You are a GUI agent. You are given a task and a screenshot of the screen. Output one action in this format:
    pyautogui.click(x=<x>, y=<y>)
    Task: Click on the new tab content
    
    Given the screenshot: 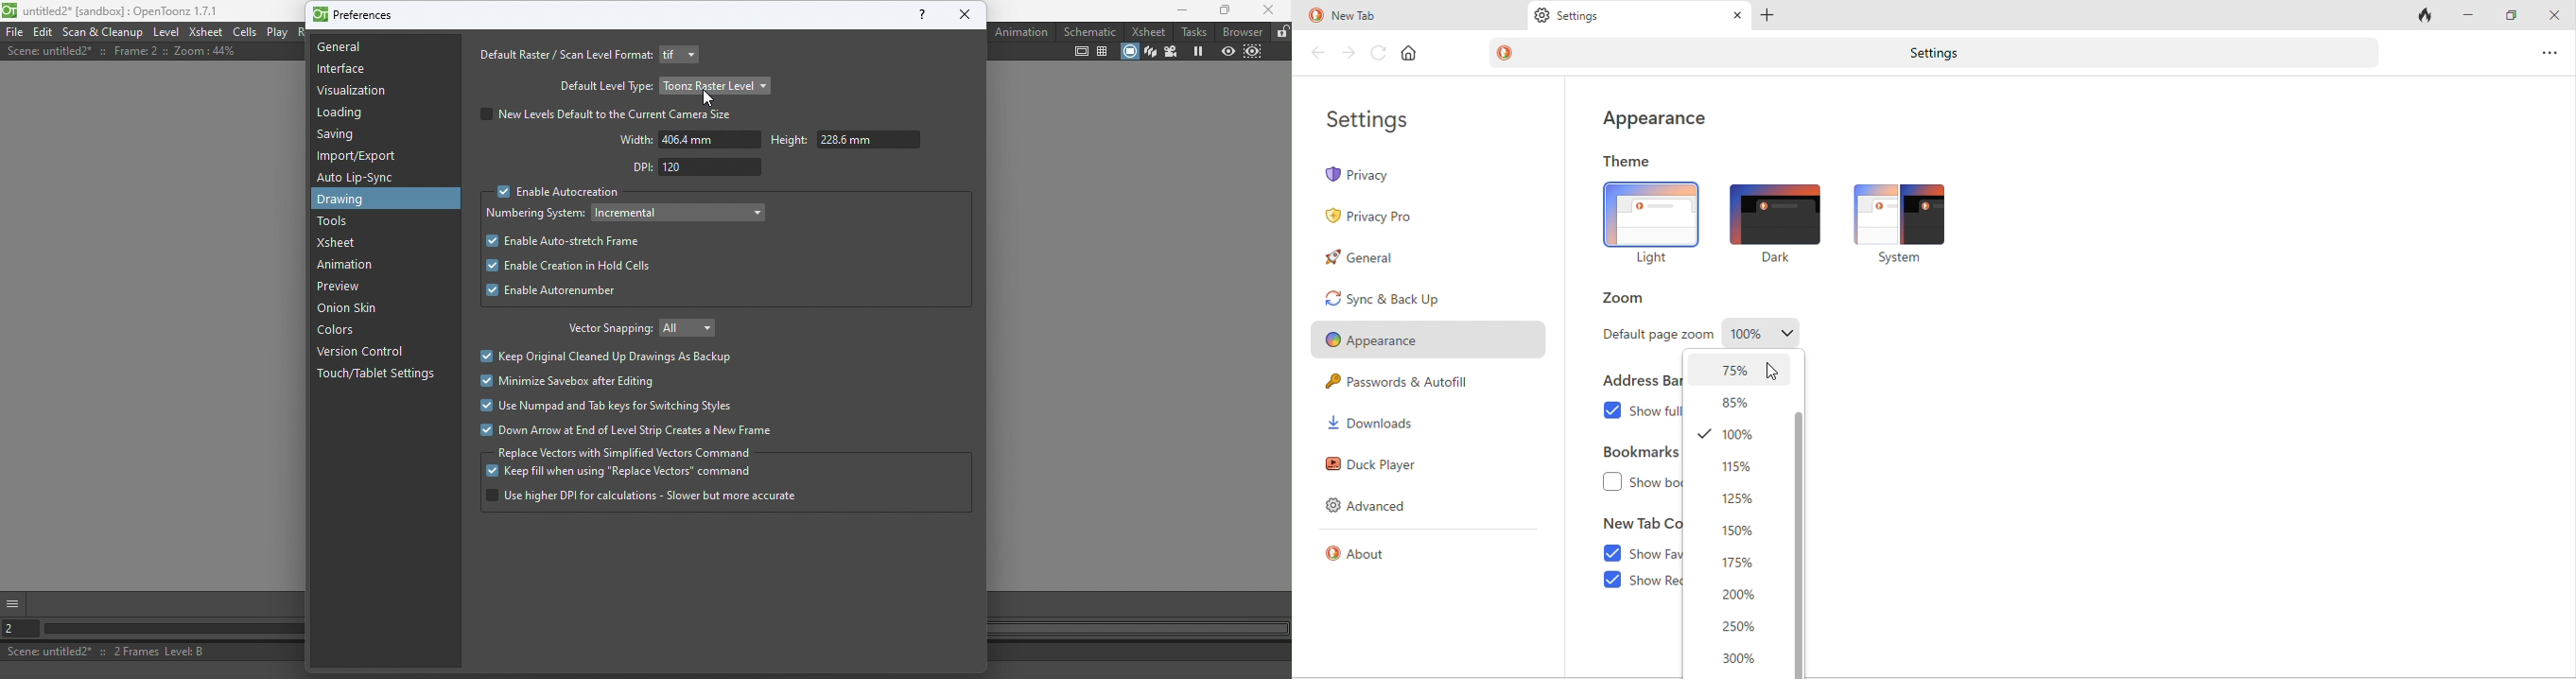 What is the action you would take?
    pyautogui.click(x=1636, y=522)
    